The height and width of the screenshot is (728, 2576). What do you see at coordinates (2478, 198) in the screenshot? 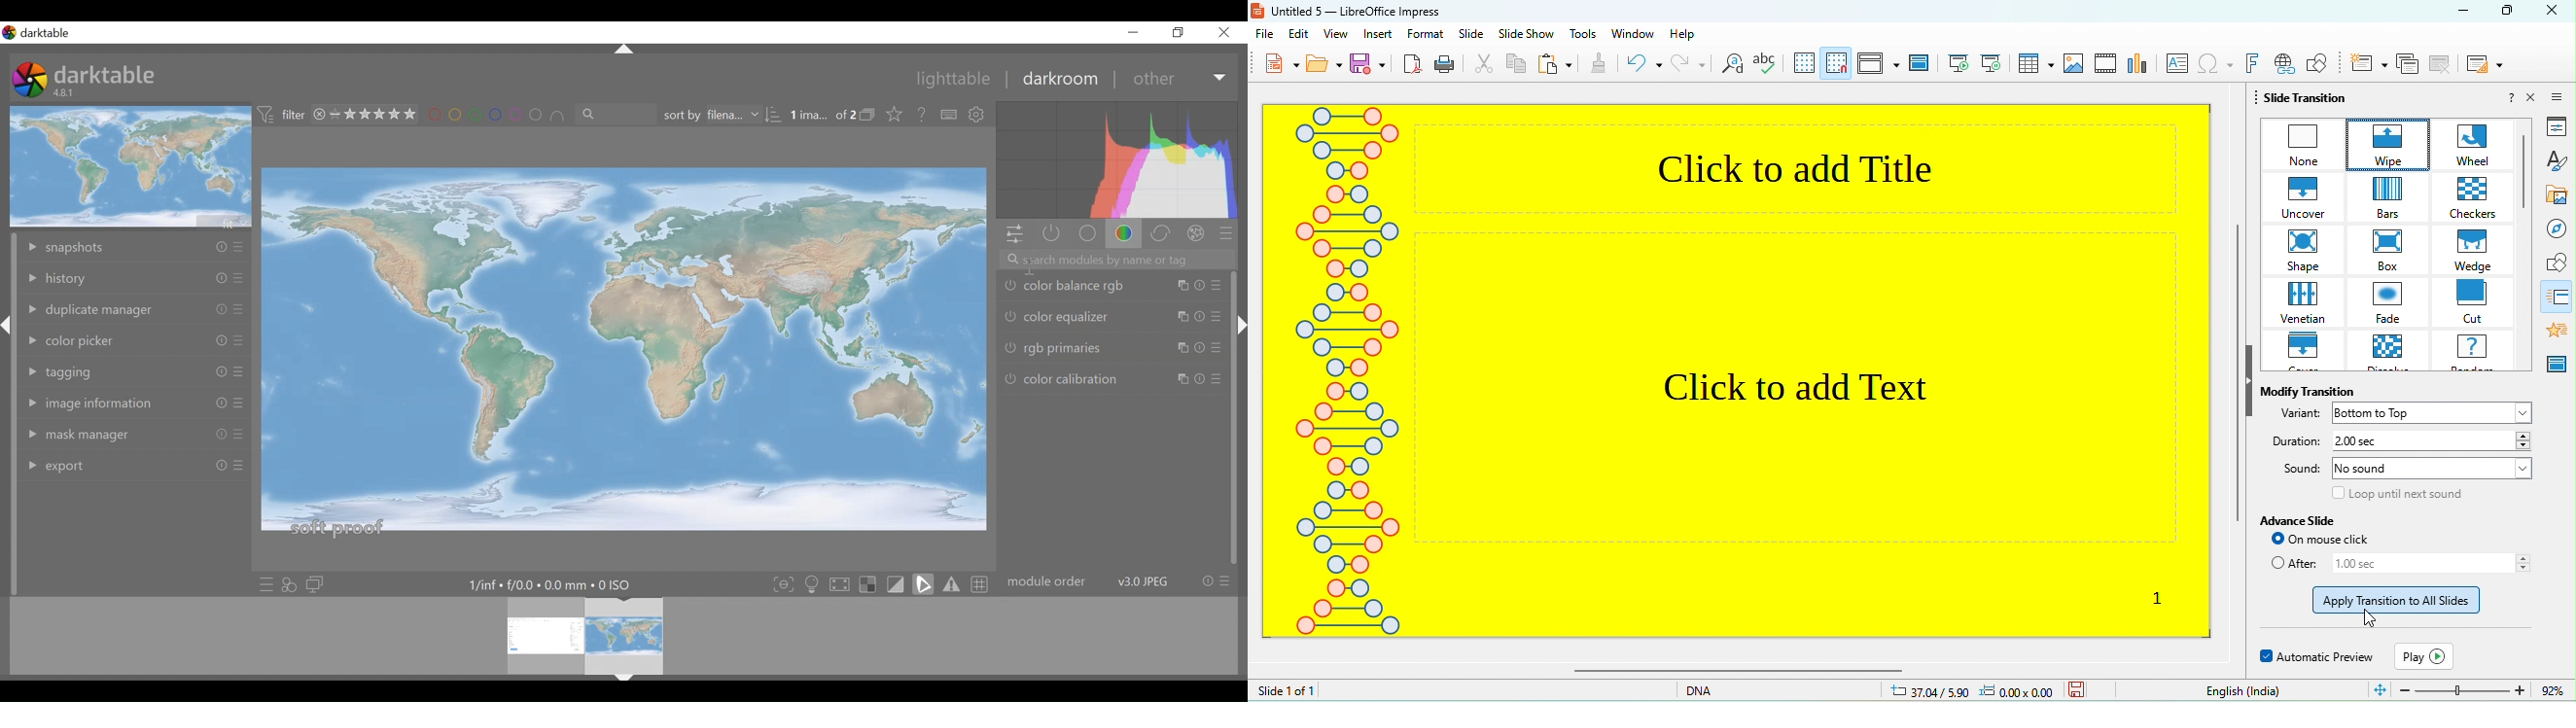
I see `checkers` at bounding box center [2478, 198].